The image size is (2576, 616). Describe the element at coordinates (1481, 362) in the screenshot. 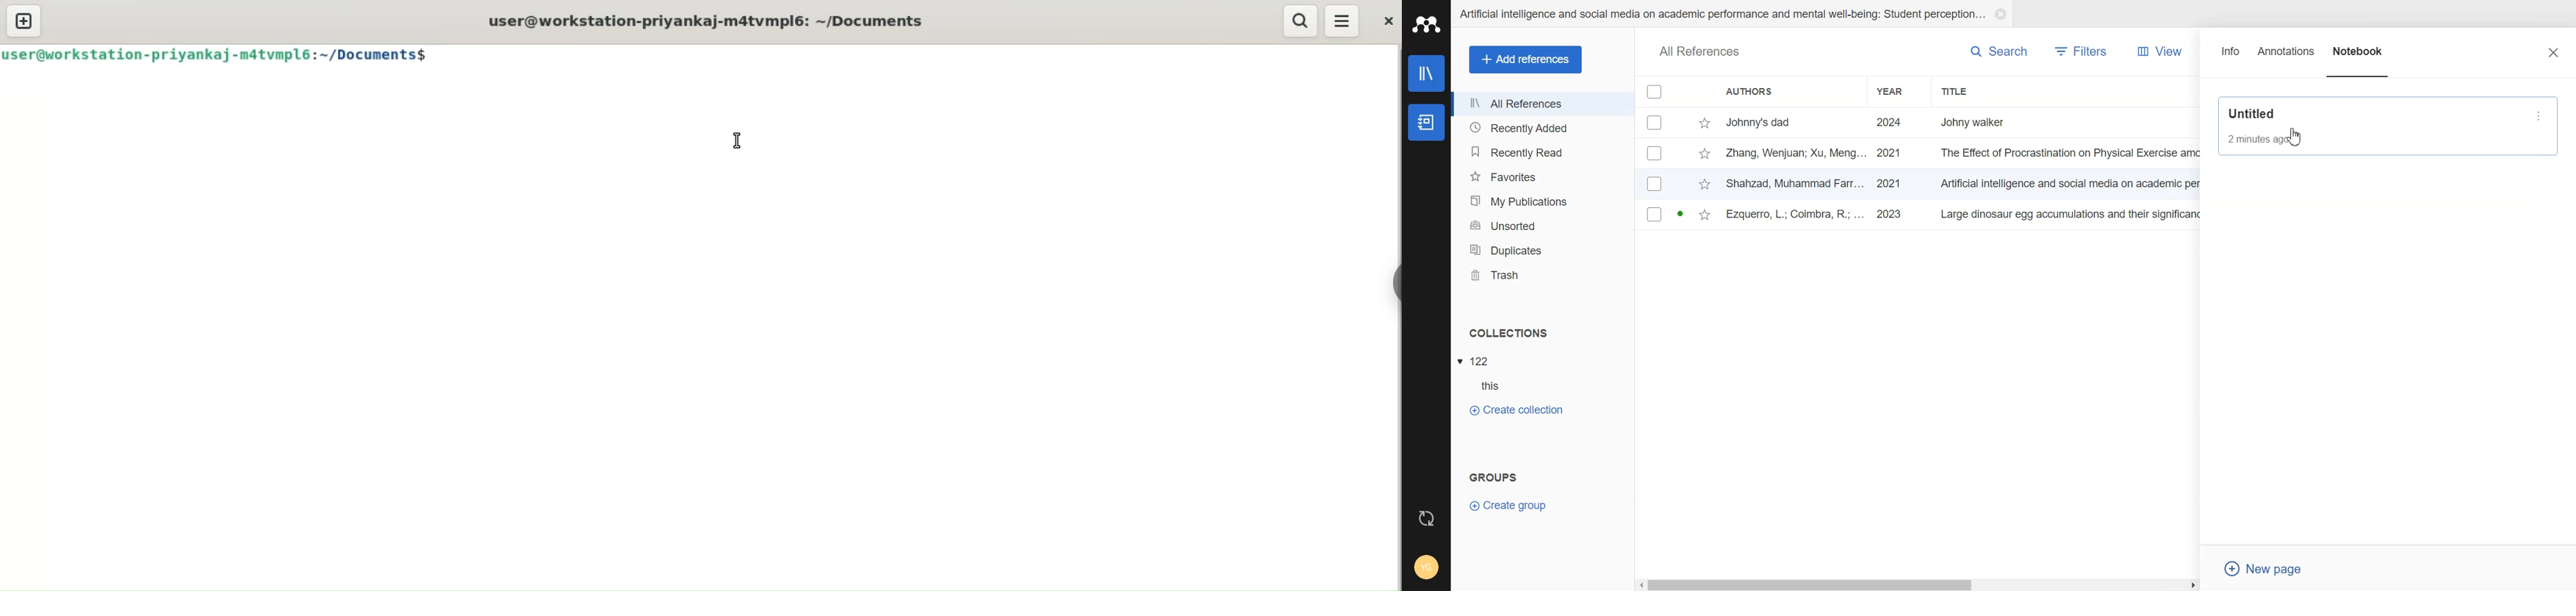

I see `122` at that location.